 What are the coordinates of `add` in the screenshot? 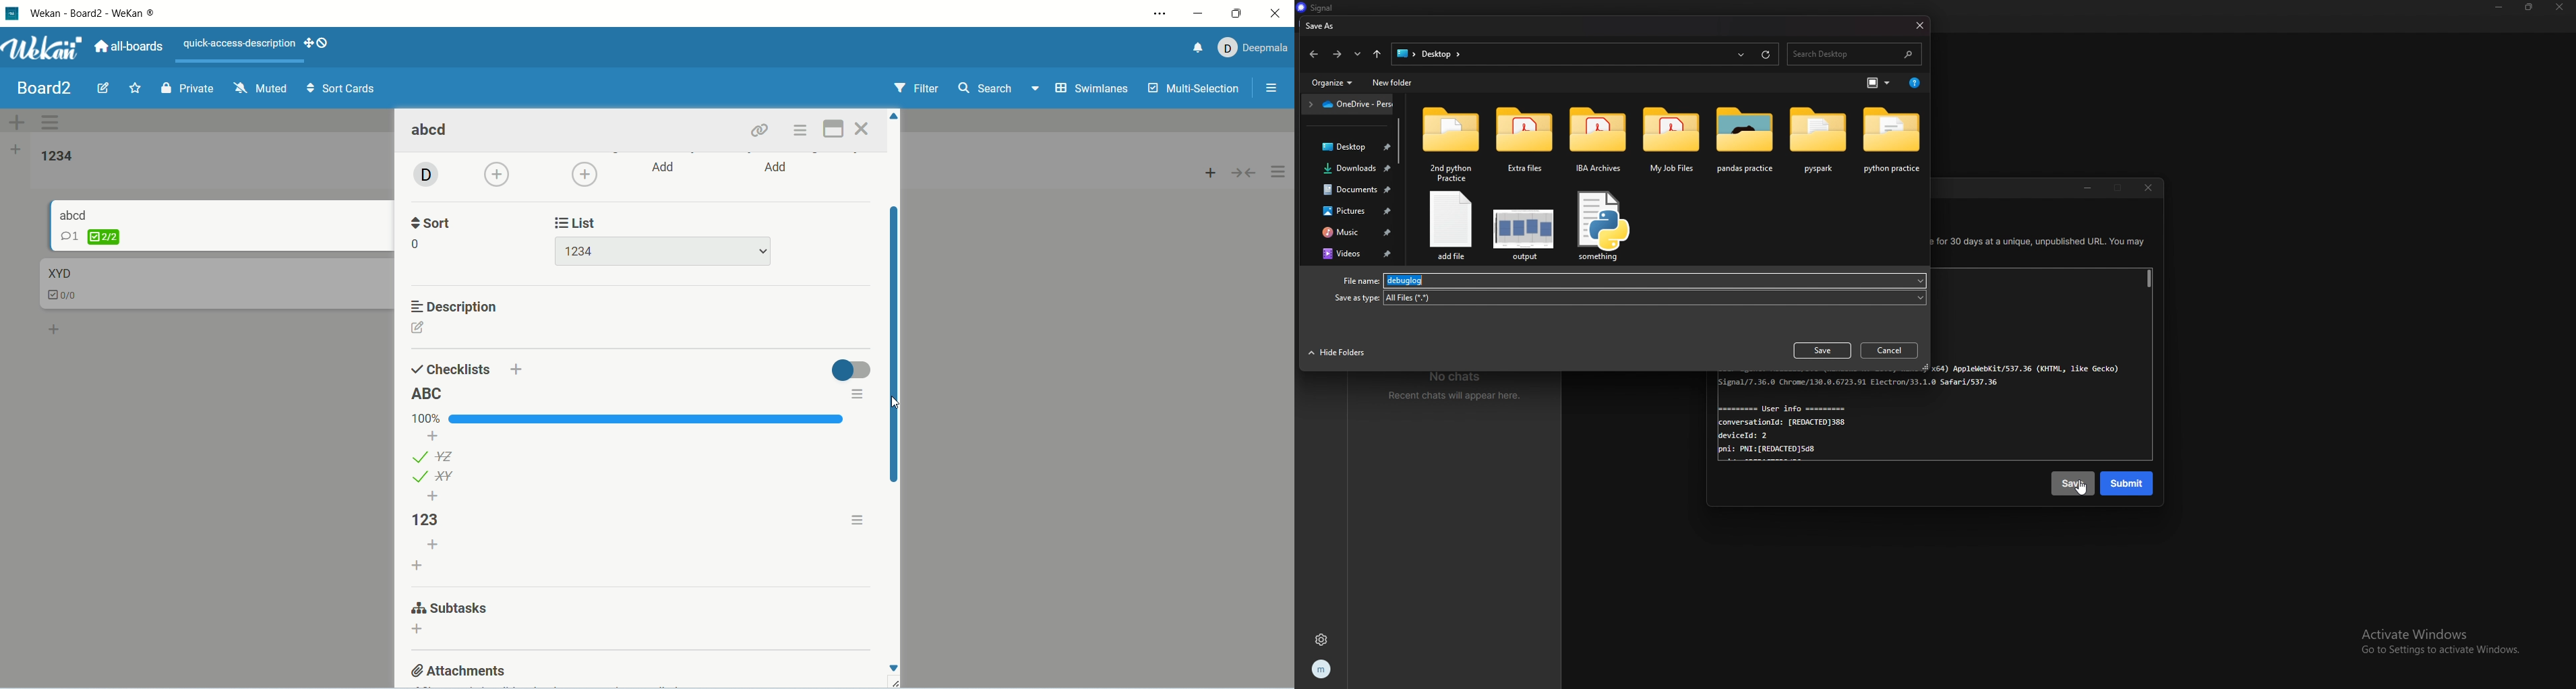 It's located at (499, 175).